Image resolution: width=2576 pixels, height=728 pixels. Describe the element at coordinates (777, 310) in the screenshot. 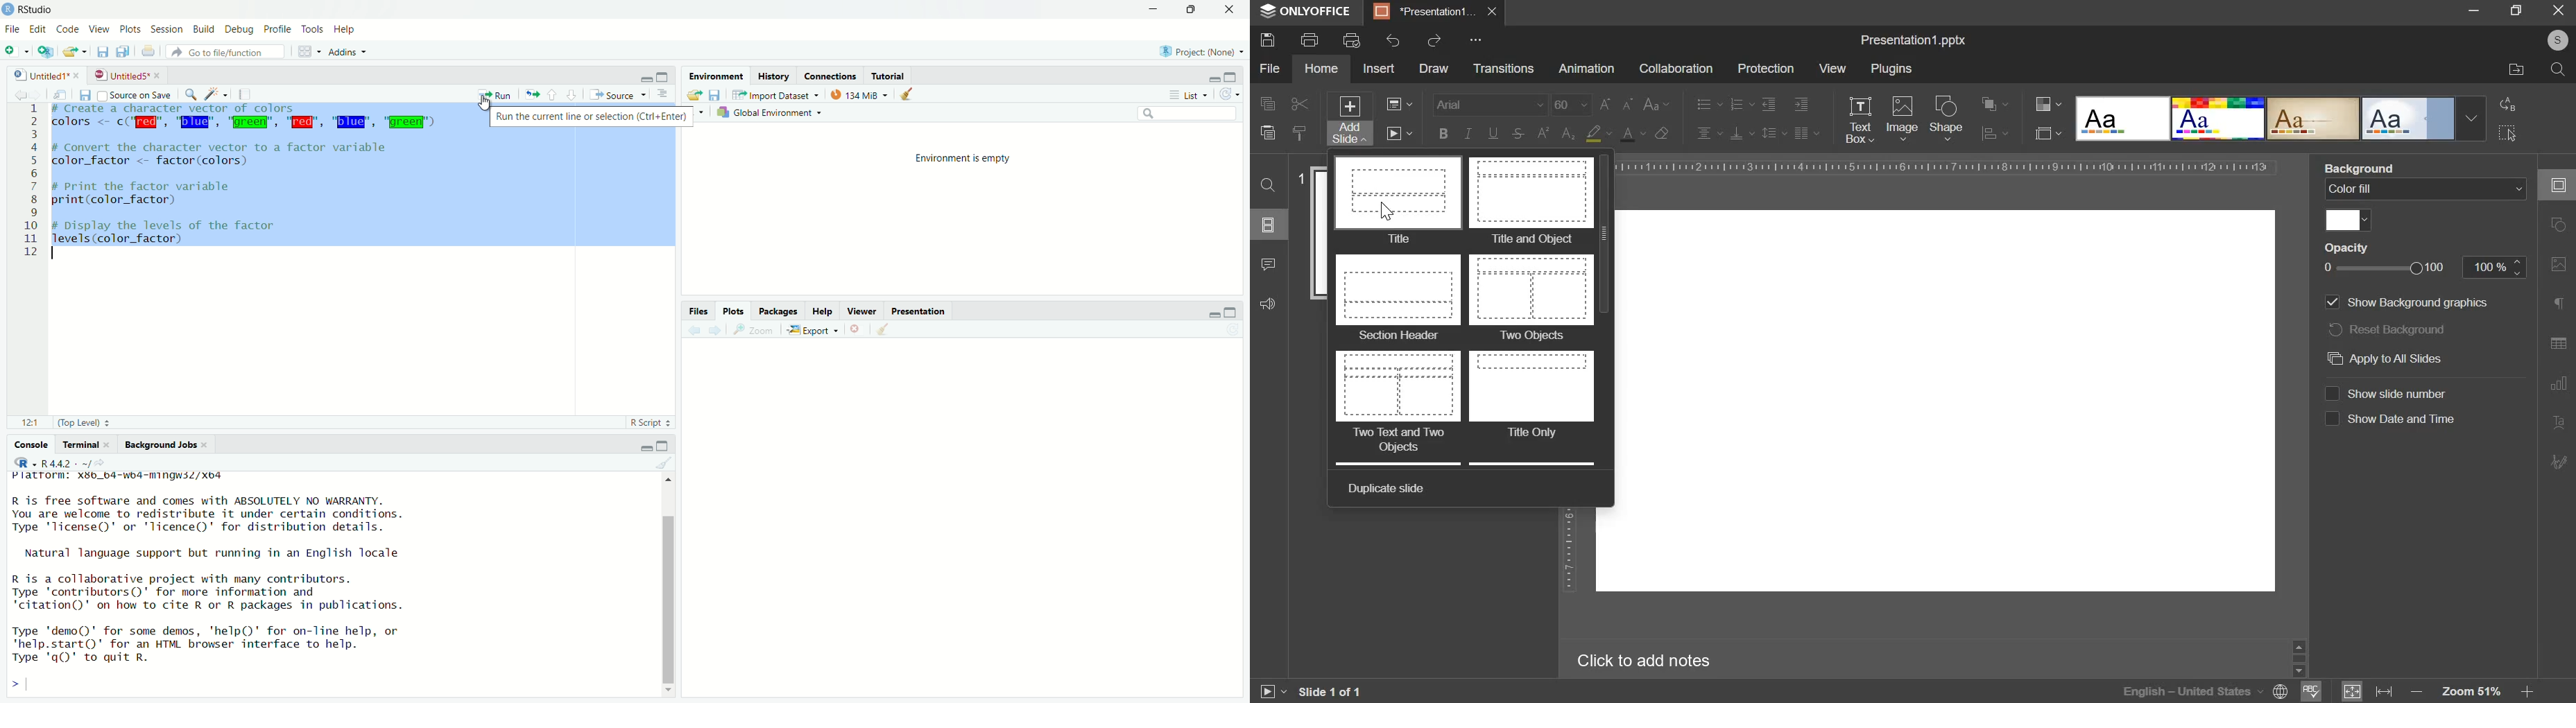

I see `Packages` at that location.